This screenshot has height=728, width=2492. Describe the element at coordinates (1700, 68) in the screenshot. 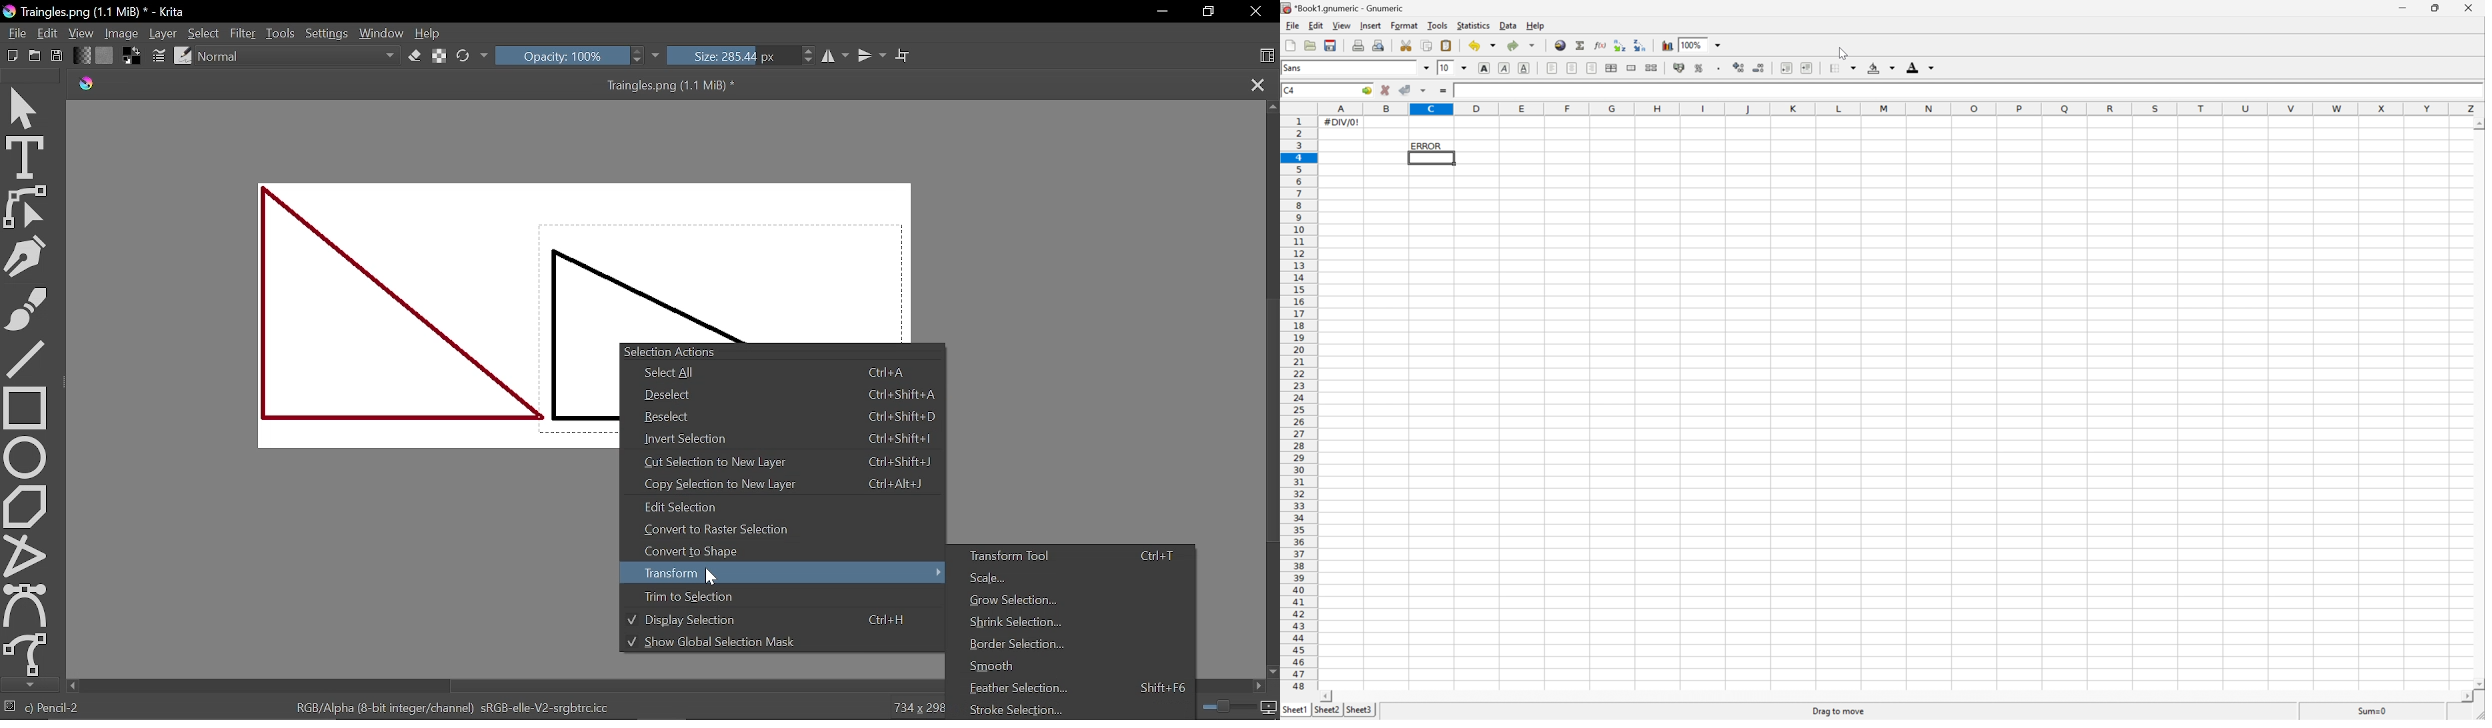

I see `Format the selection as percentage` at that location.